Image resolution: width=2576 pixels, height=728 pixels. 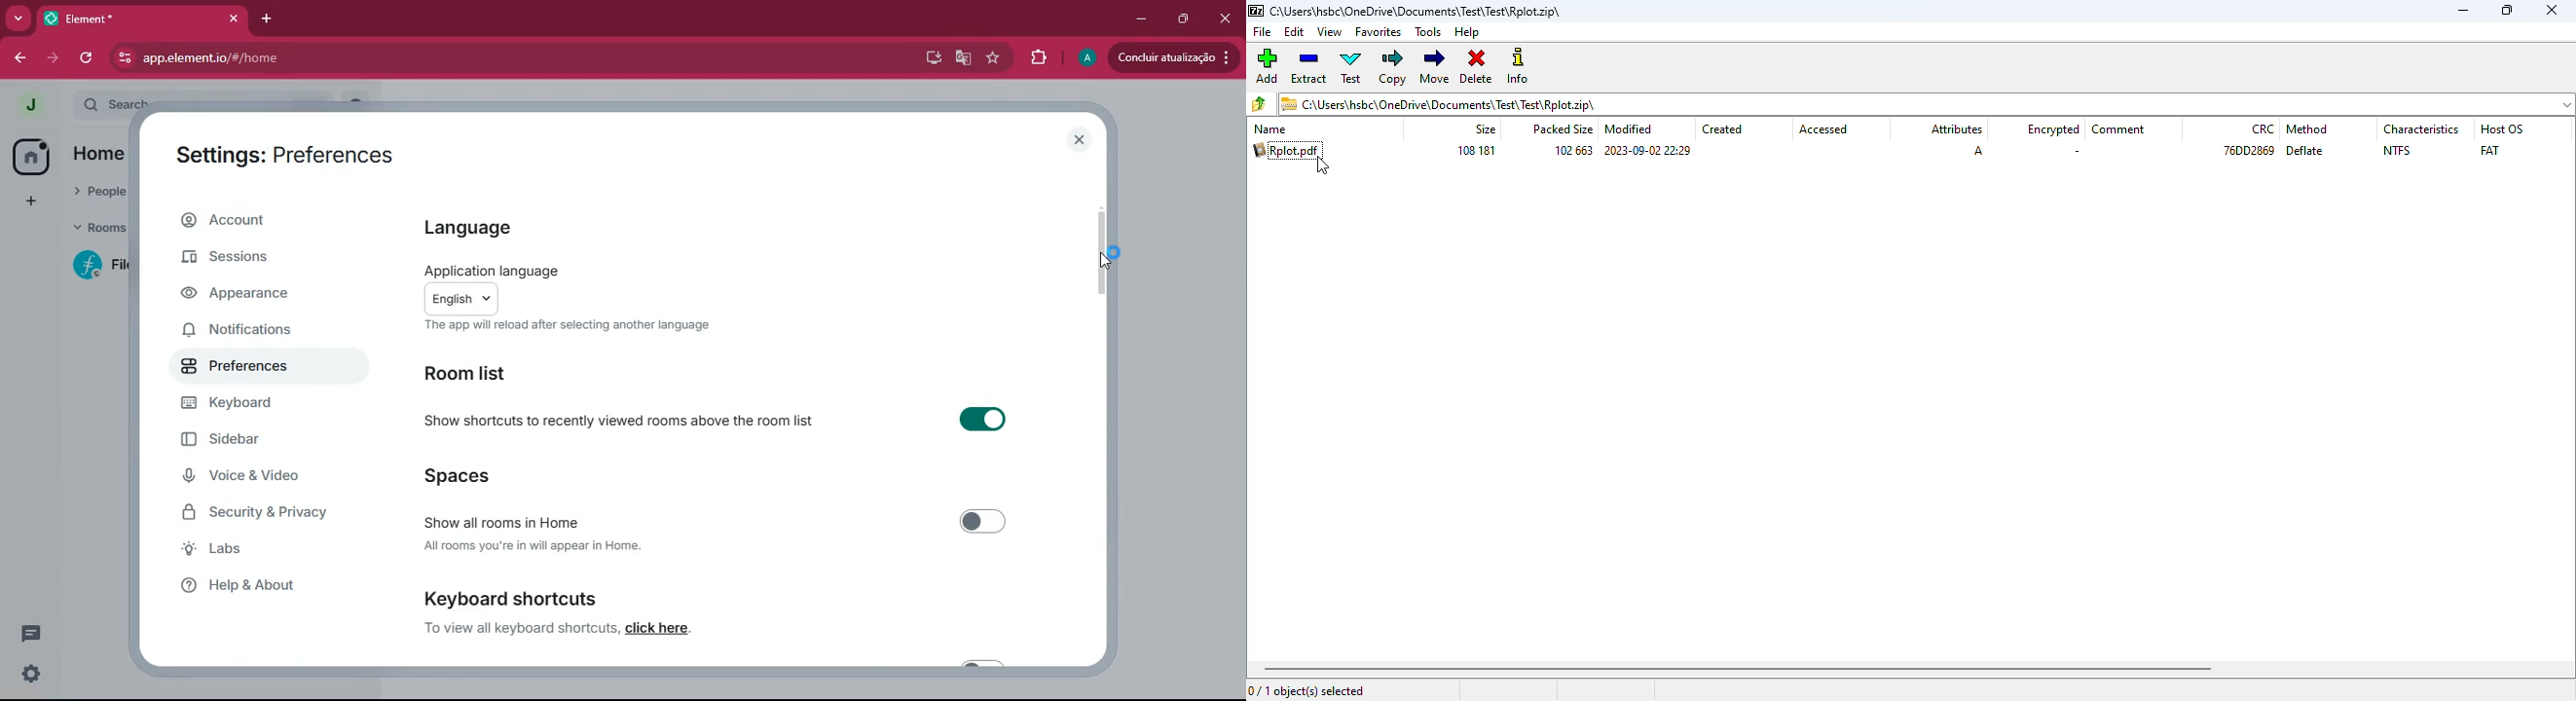 What do you see at coordinates (34, 202) in the screenshot?
I see `add` at bounding box center [34, 202].